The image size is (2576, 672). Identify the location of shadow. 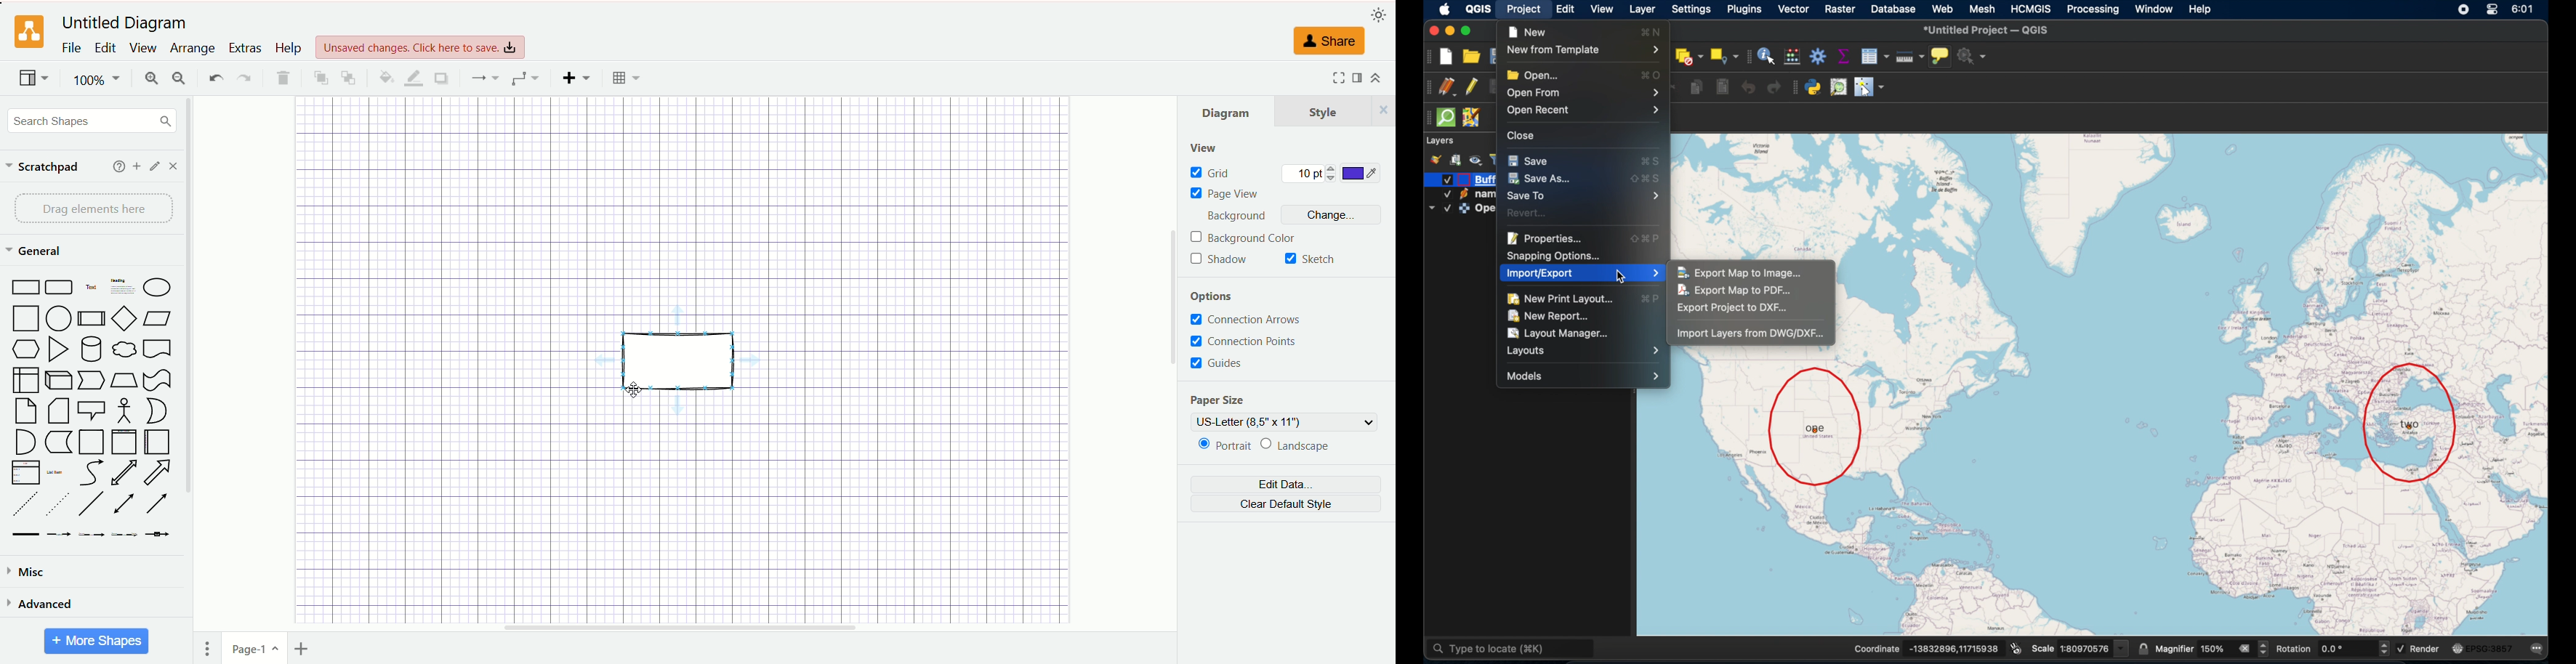
(440, 78).